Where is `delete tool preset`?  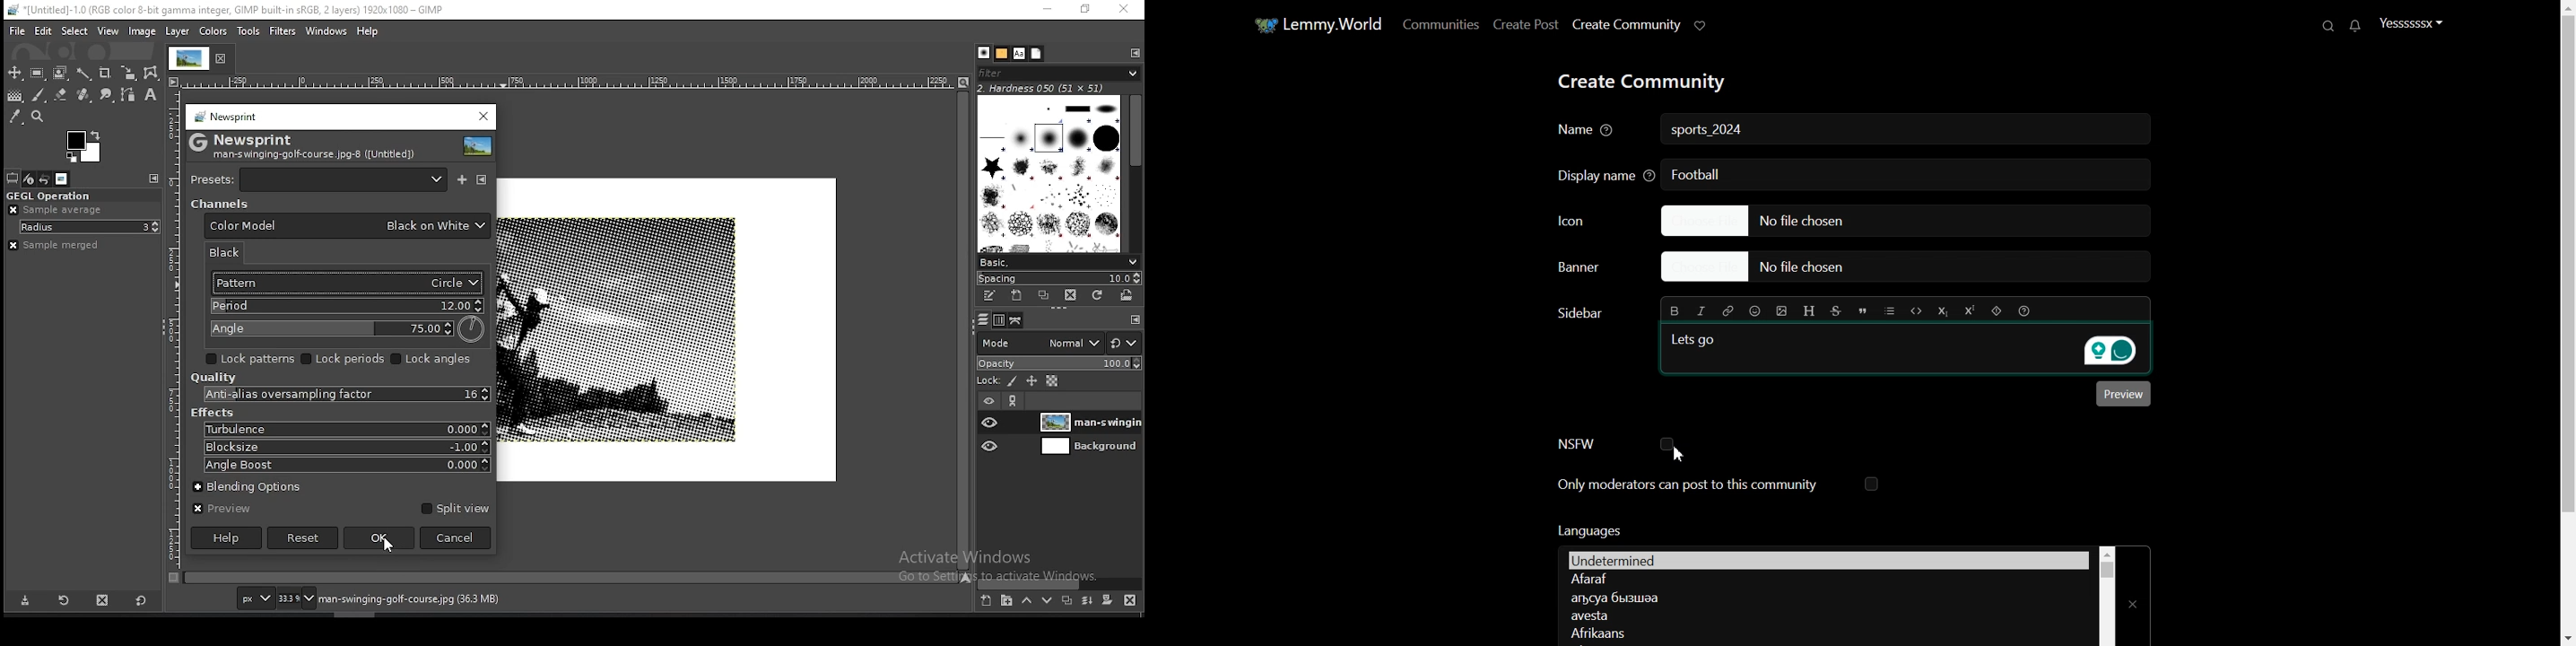
delete tool preset is located at coordinates (101, 600).